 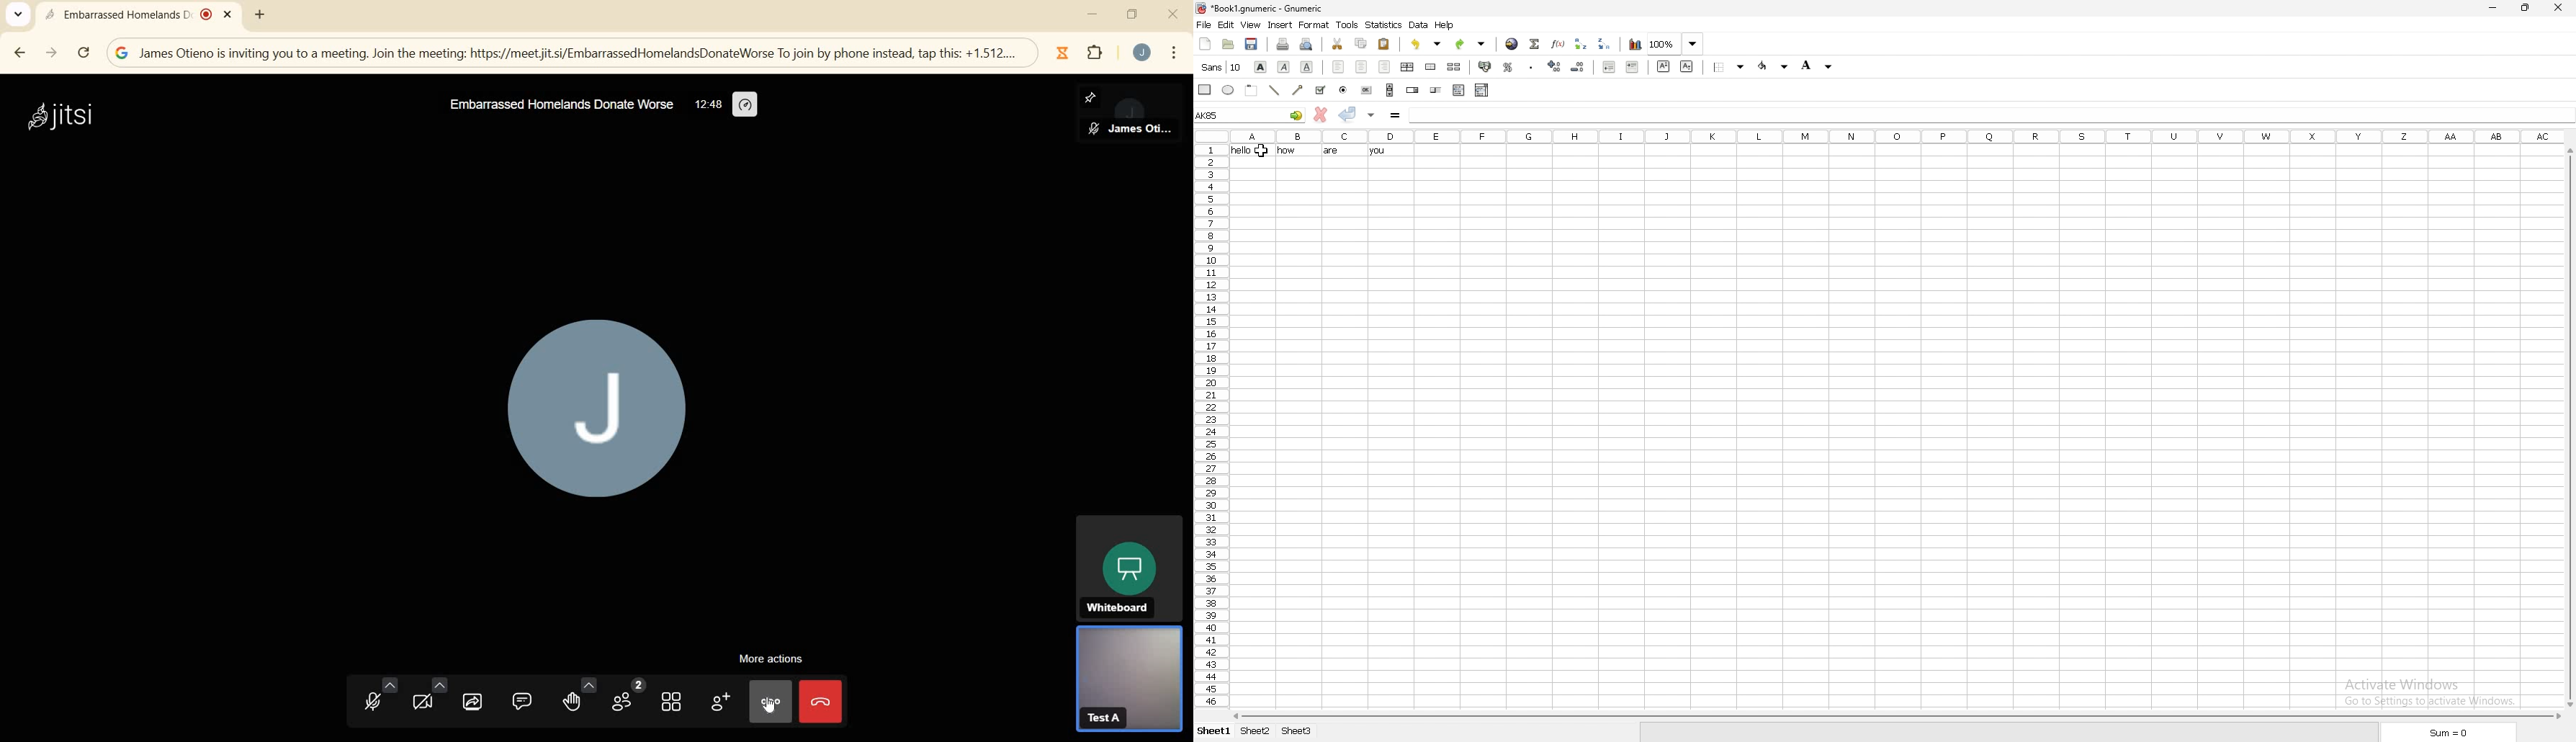 I want to click on you, so click(x=1378, y=151).